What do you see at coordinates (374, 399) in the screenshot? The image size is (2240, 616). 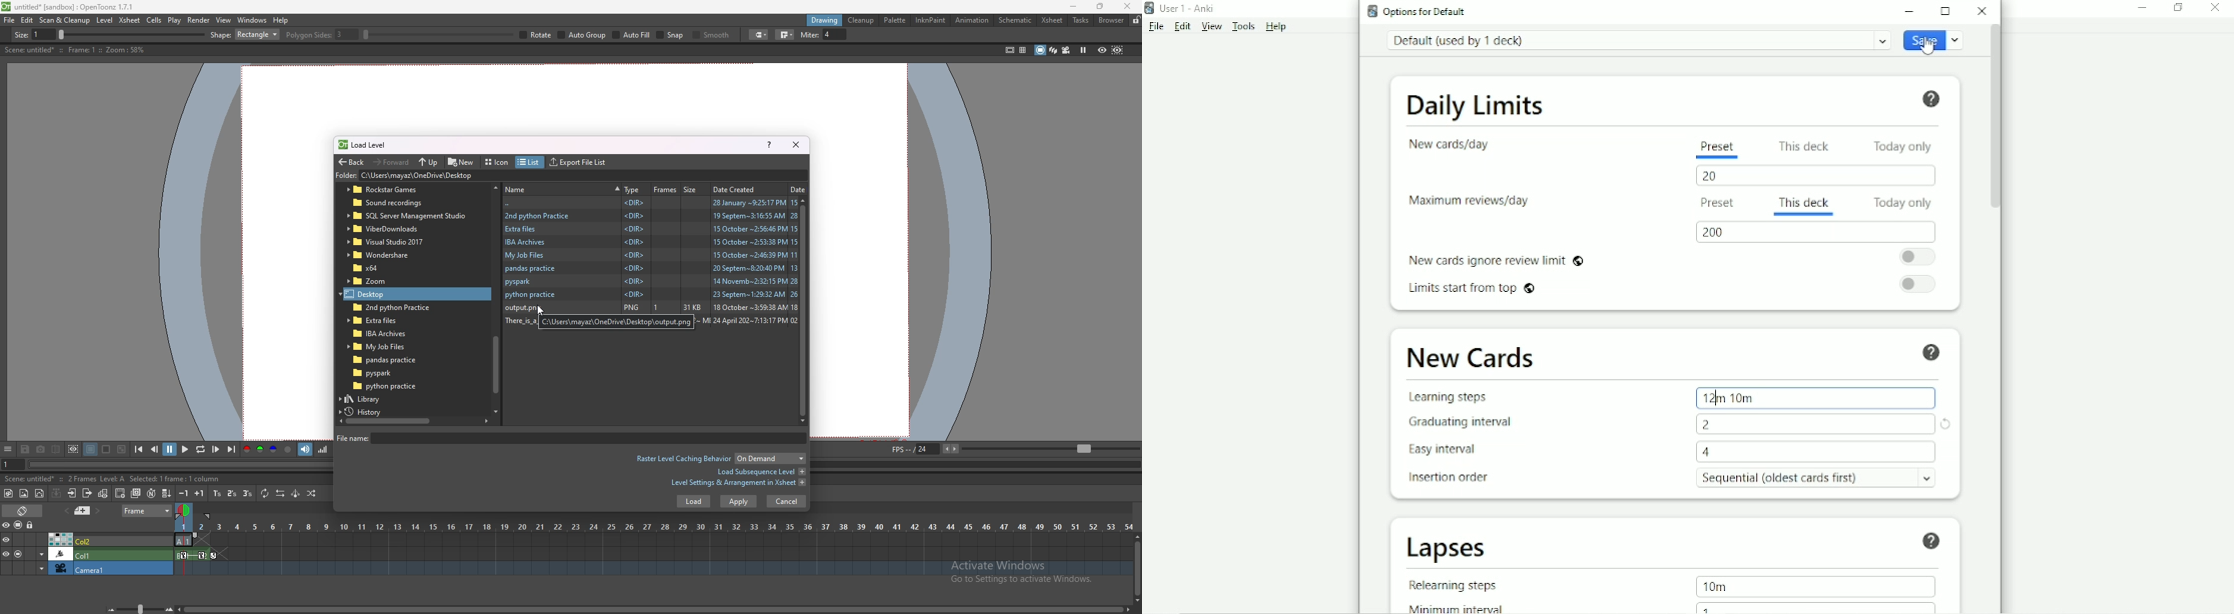 I see `library` at bounding box center [374, 399].